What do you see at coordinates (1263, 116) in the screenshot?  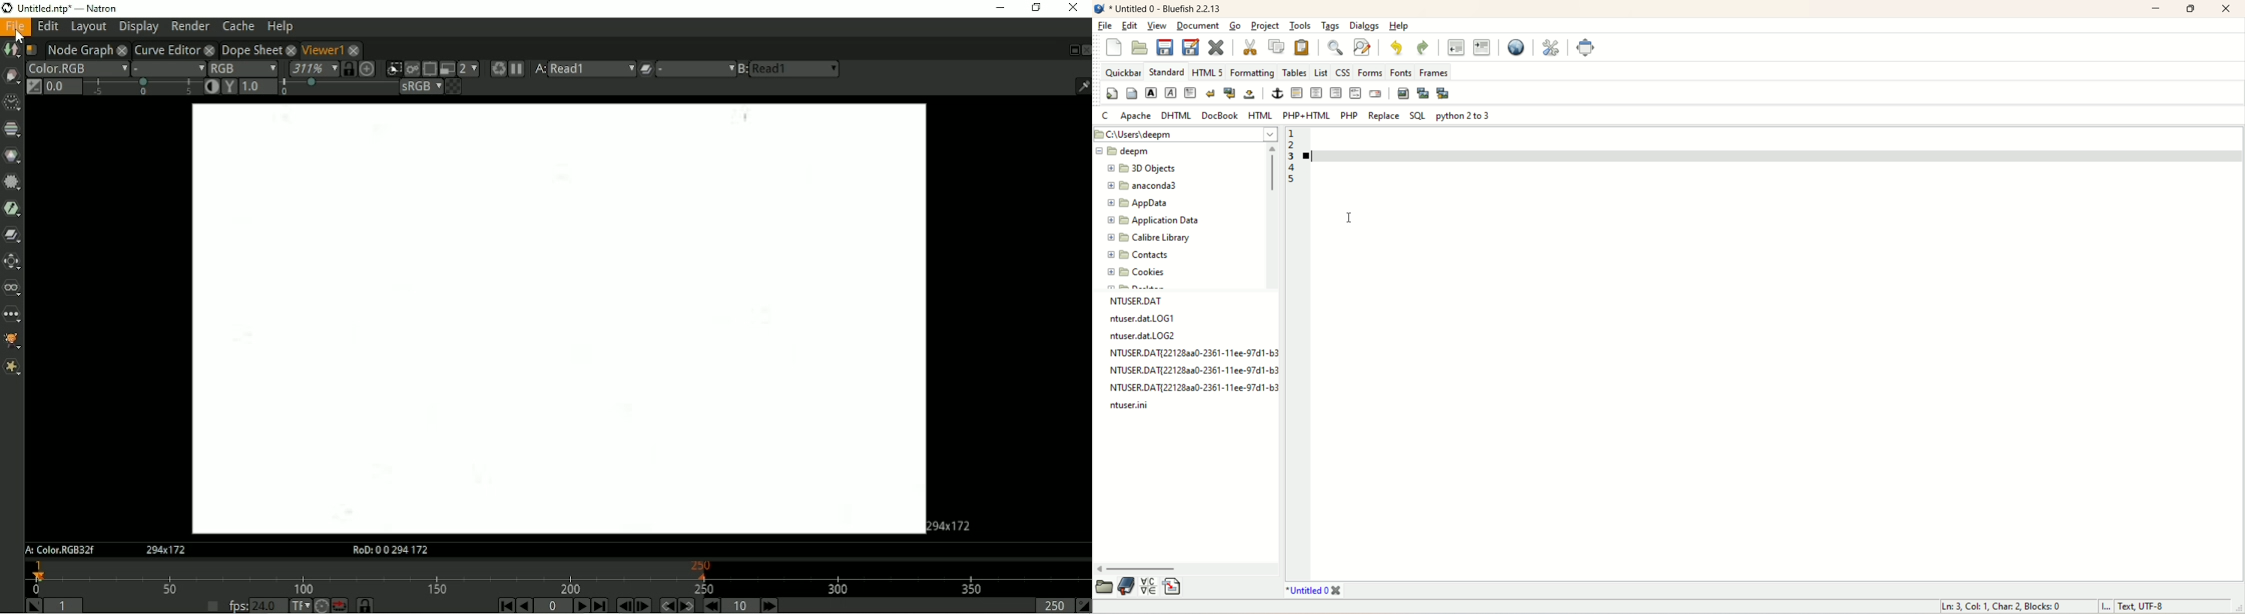 I see `HTML` at bounding box center [1263, 116].